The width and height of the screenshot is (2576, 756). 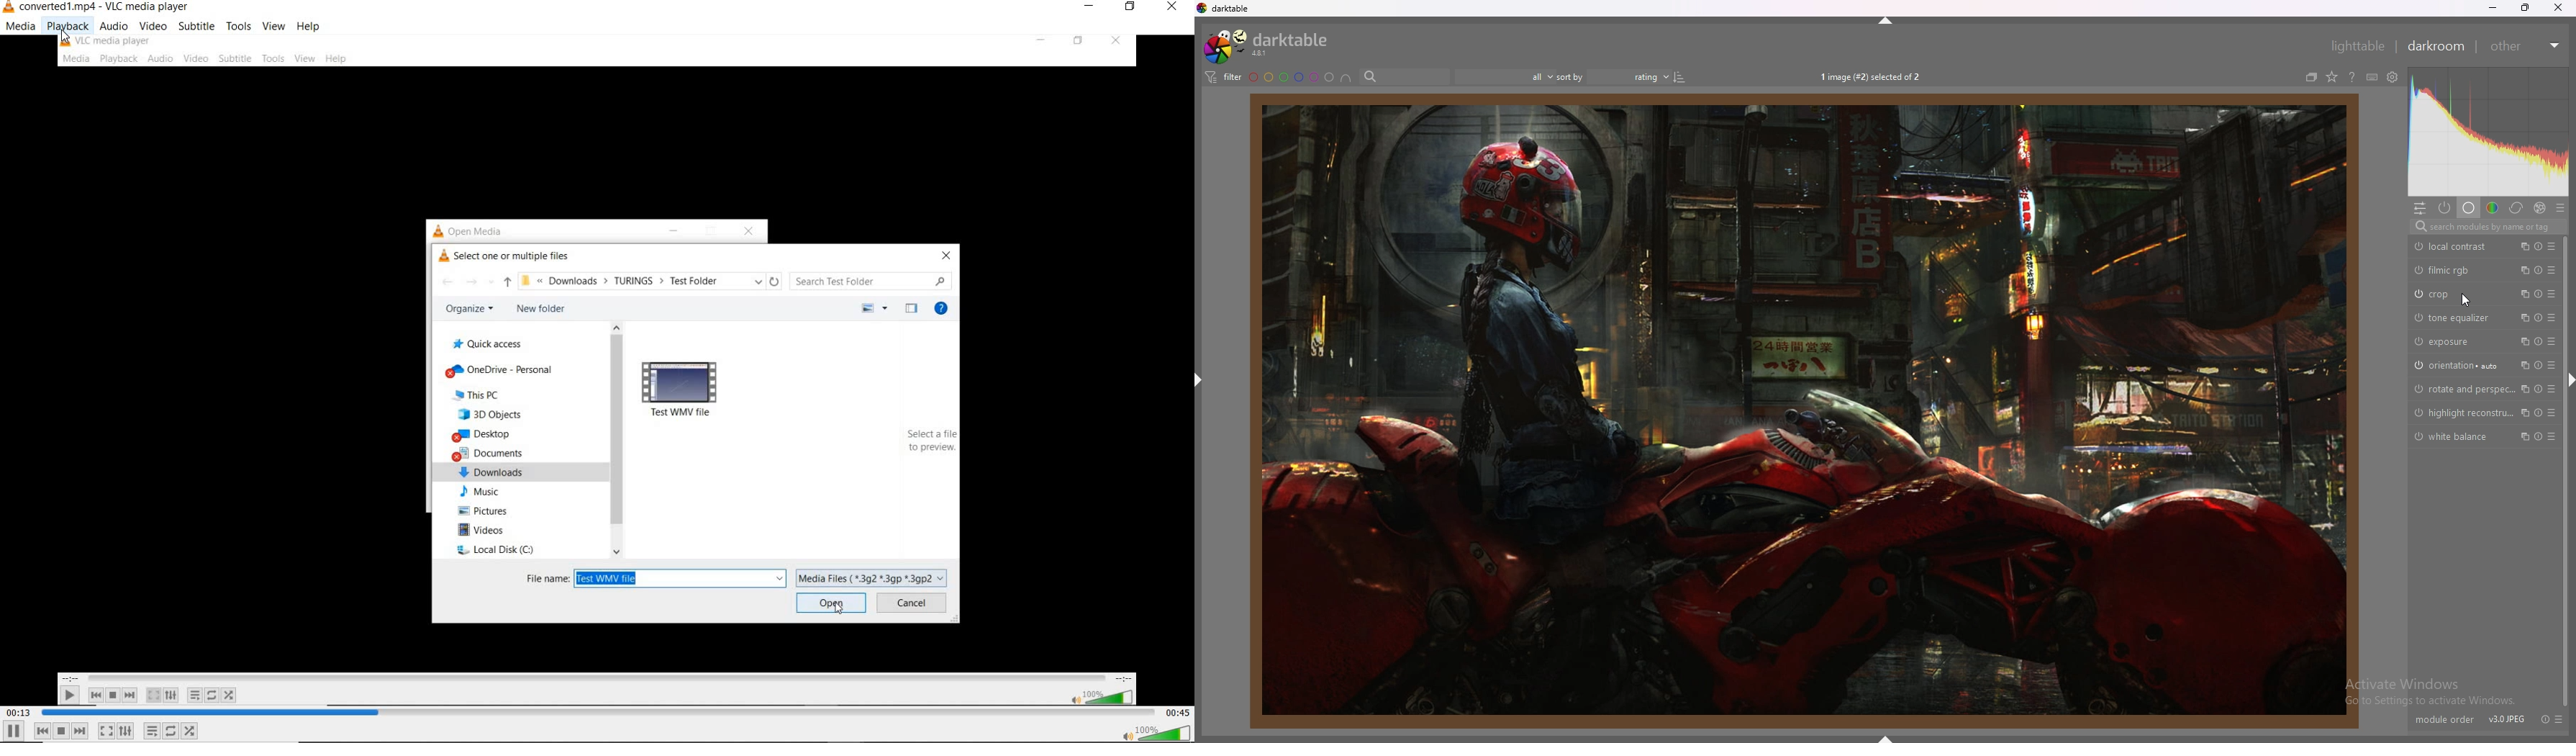 I want to click on local contrast, so click(x=2455, y=246).